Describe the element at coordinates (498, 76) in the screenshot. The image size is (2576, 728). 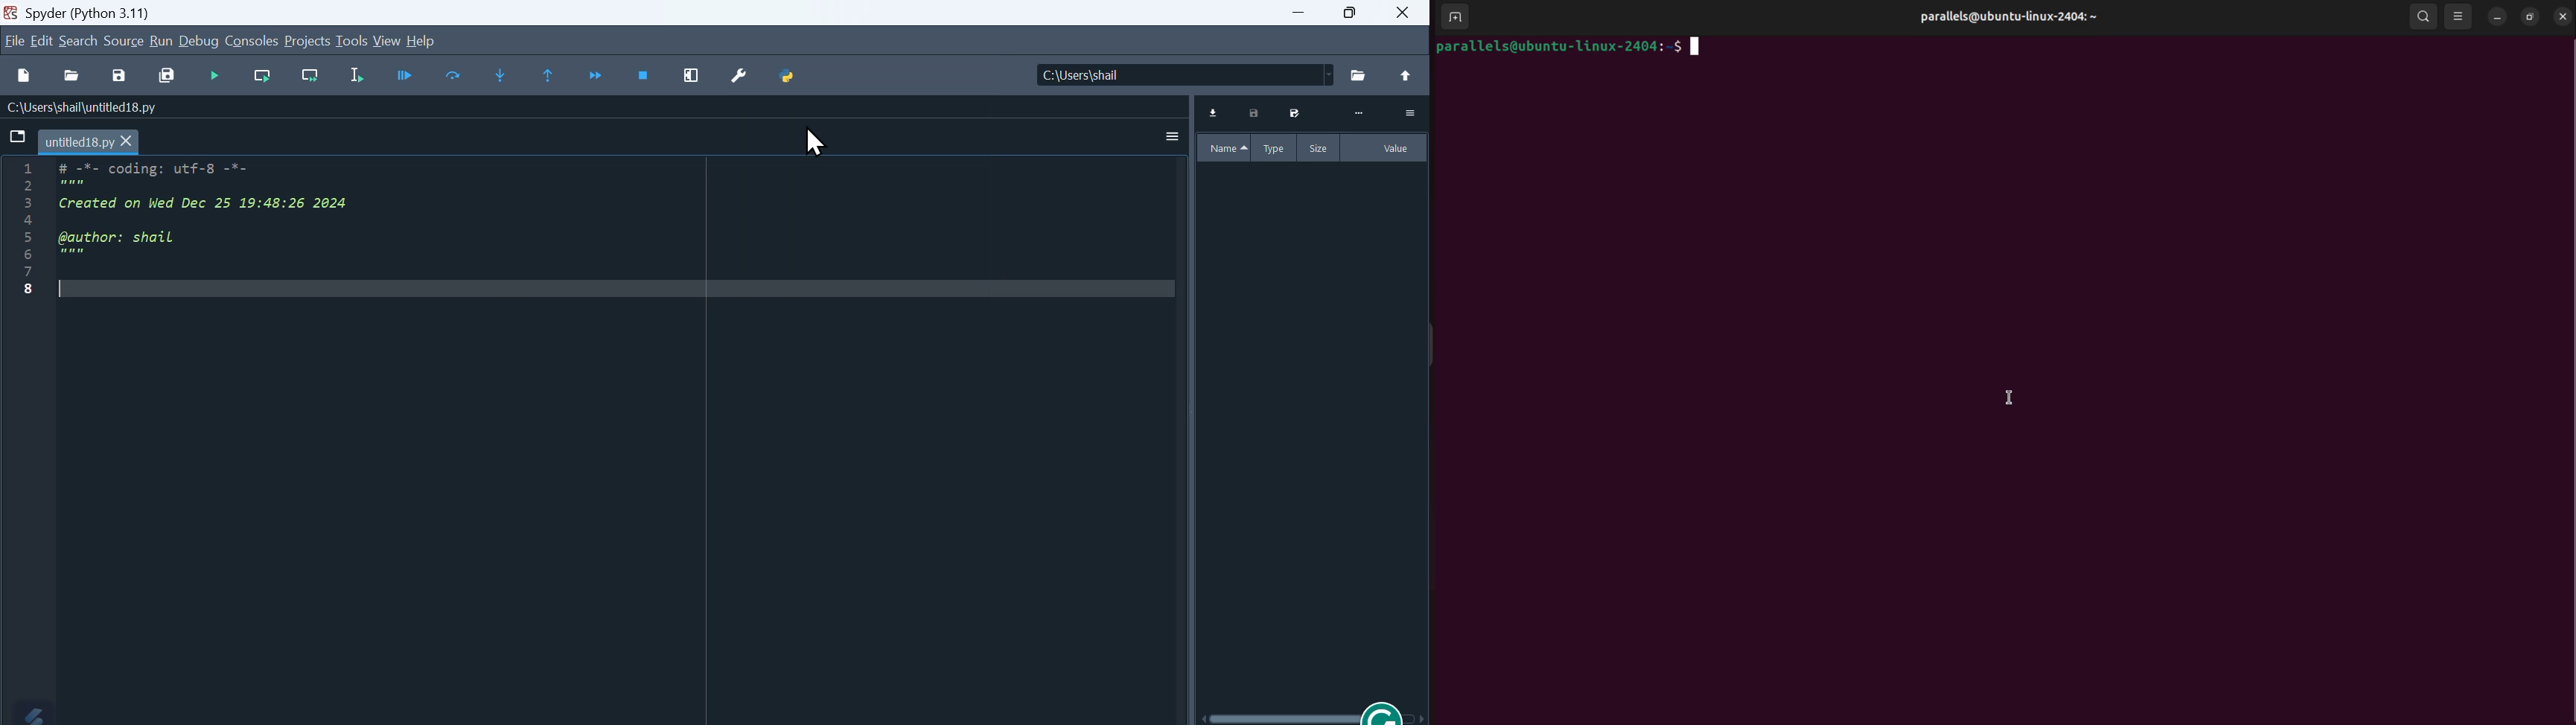
I see `Step into current function` at that location.